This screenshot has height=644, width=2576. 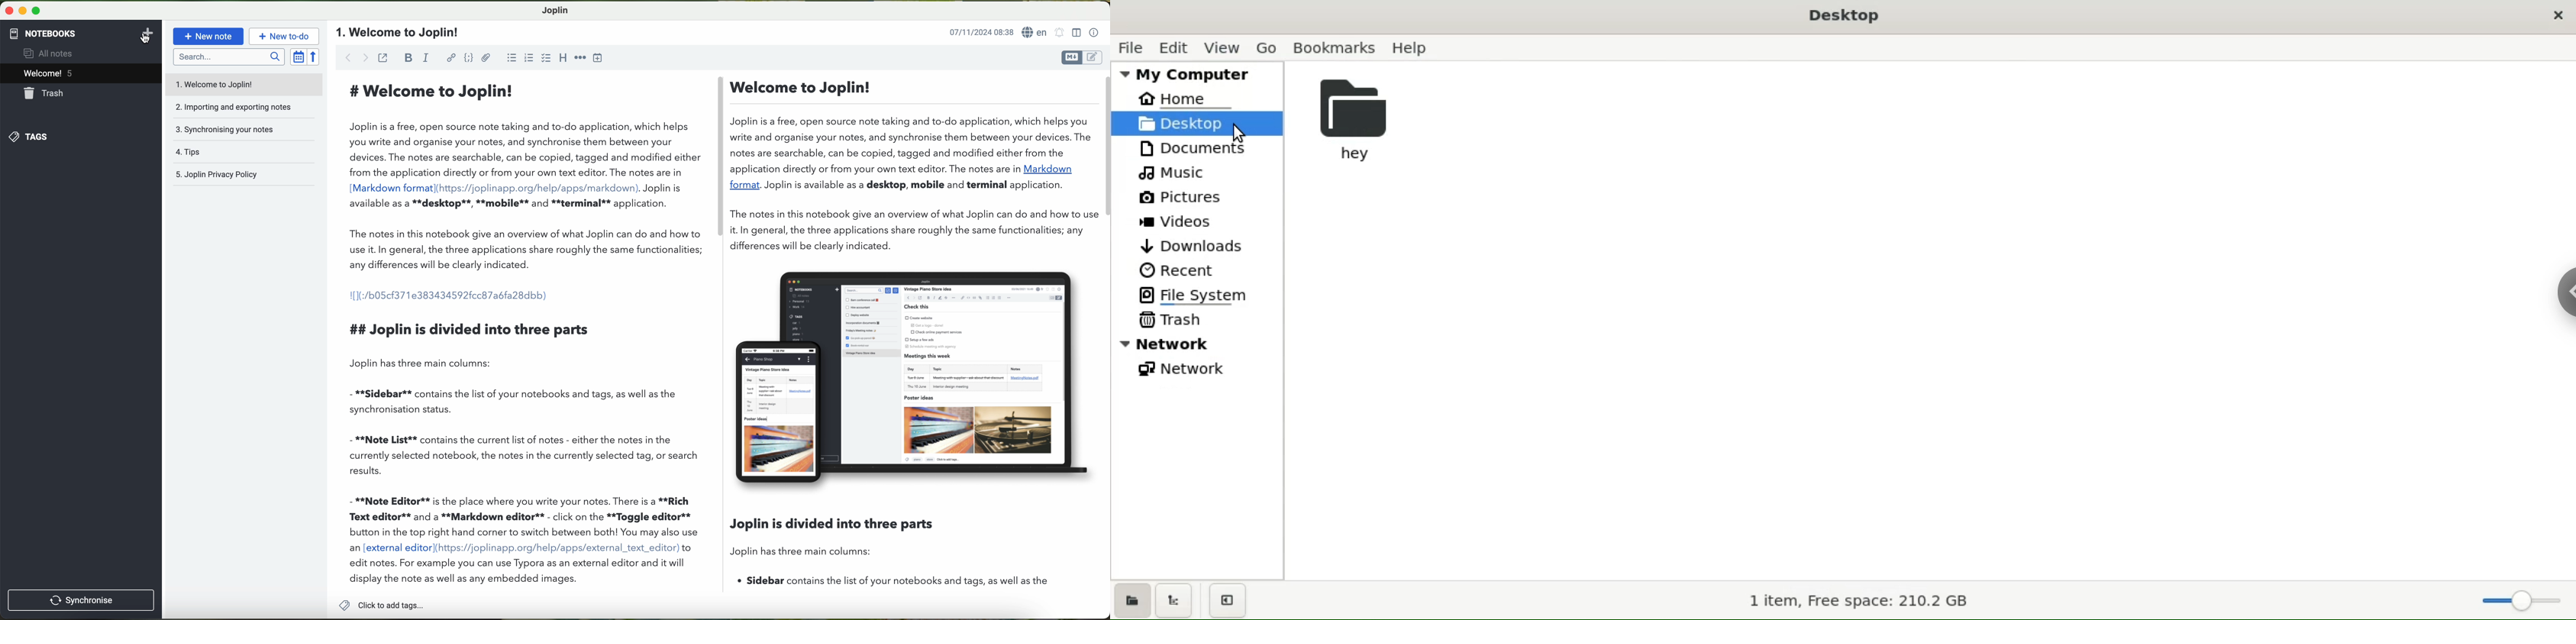 I want to click on heading, so click(x=563, y=58).